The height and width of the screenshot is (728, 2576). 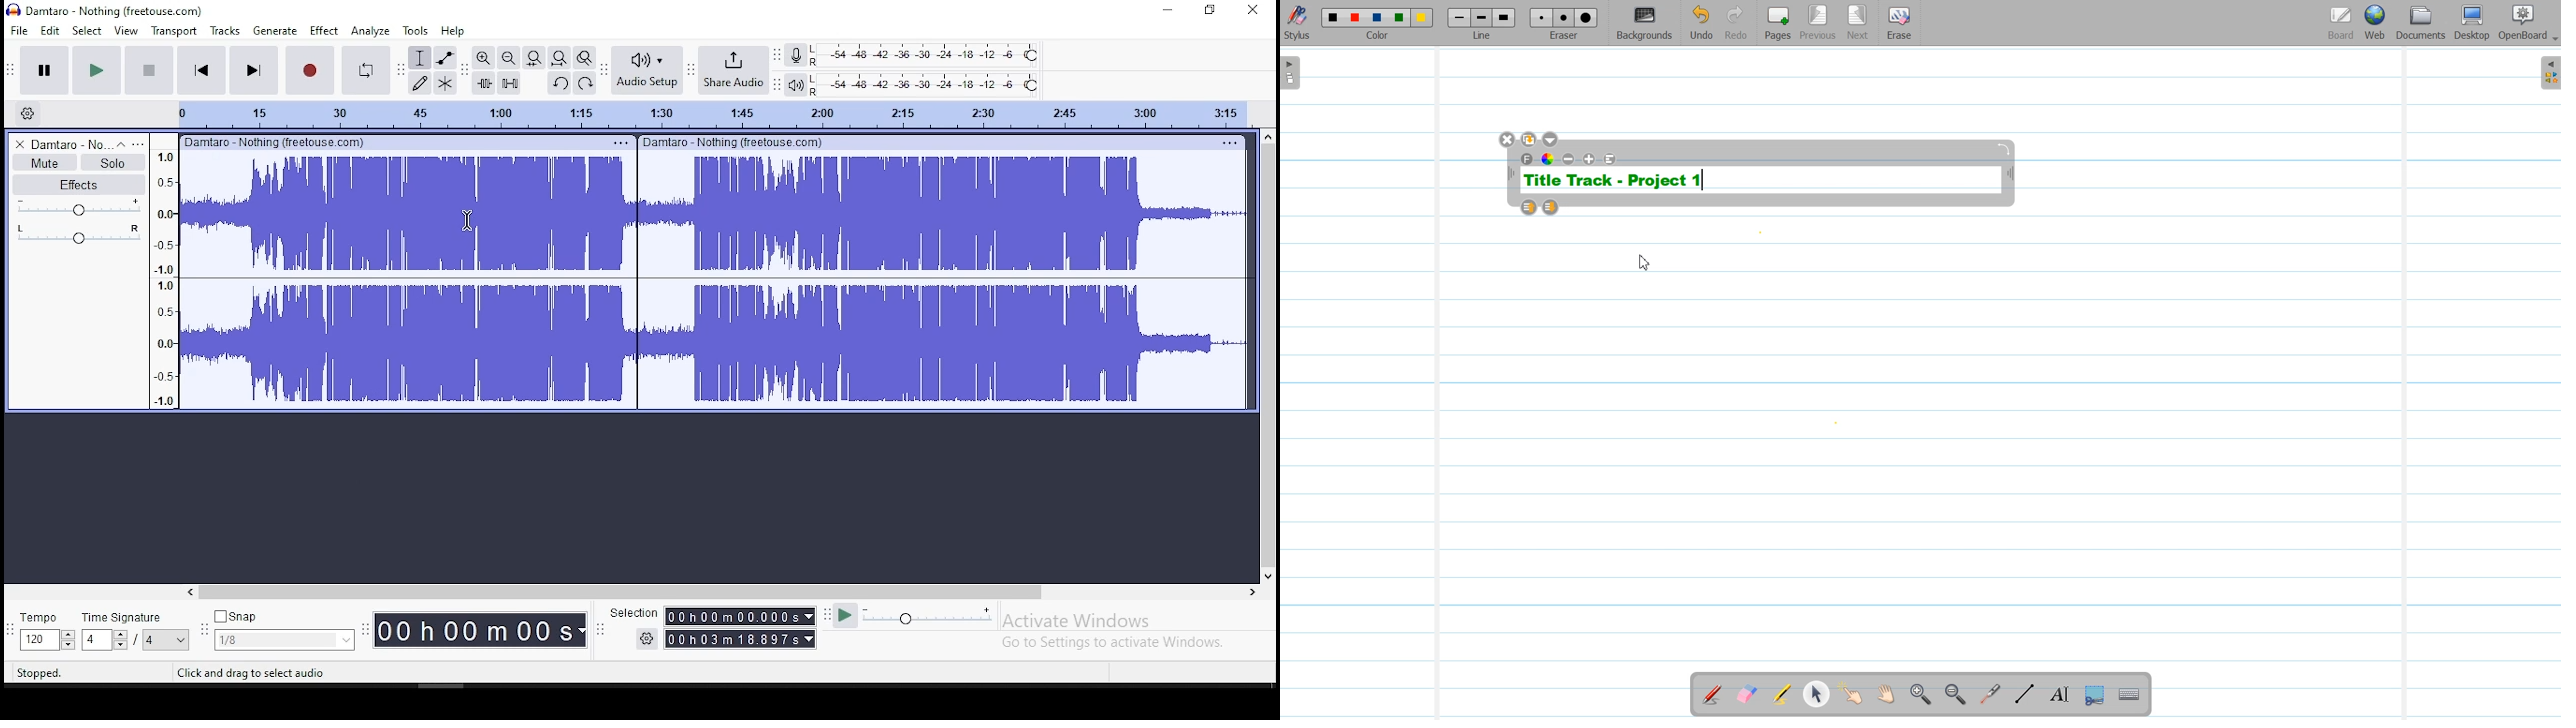 I want to click on record, so click(x=309, y=69).